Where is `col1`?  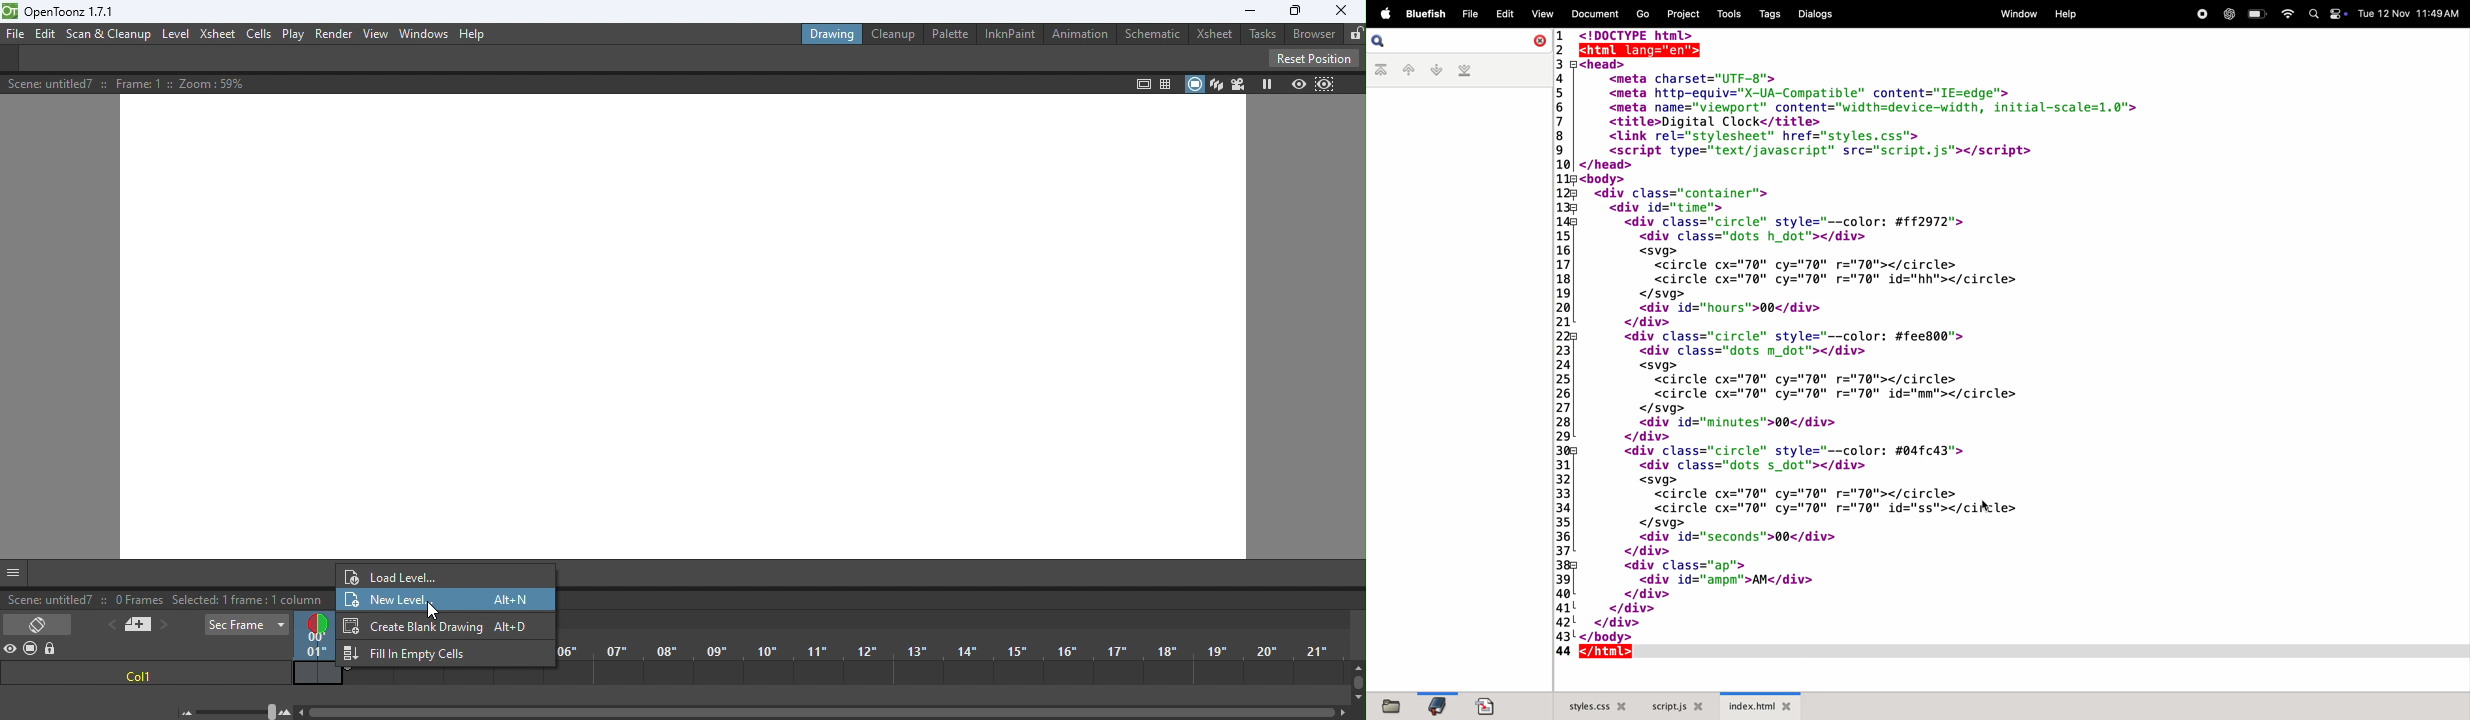 col1 is located at coordinates (136, 677).